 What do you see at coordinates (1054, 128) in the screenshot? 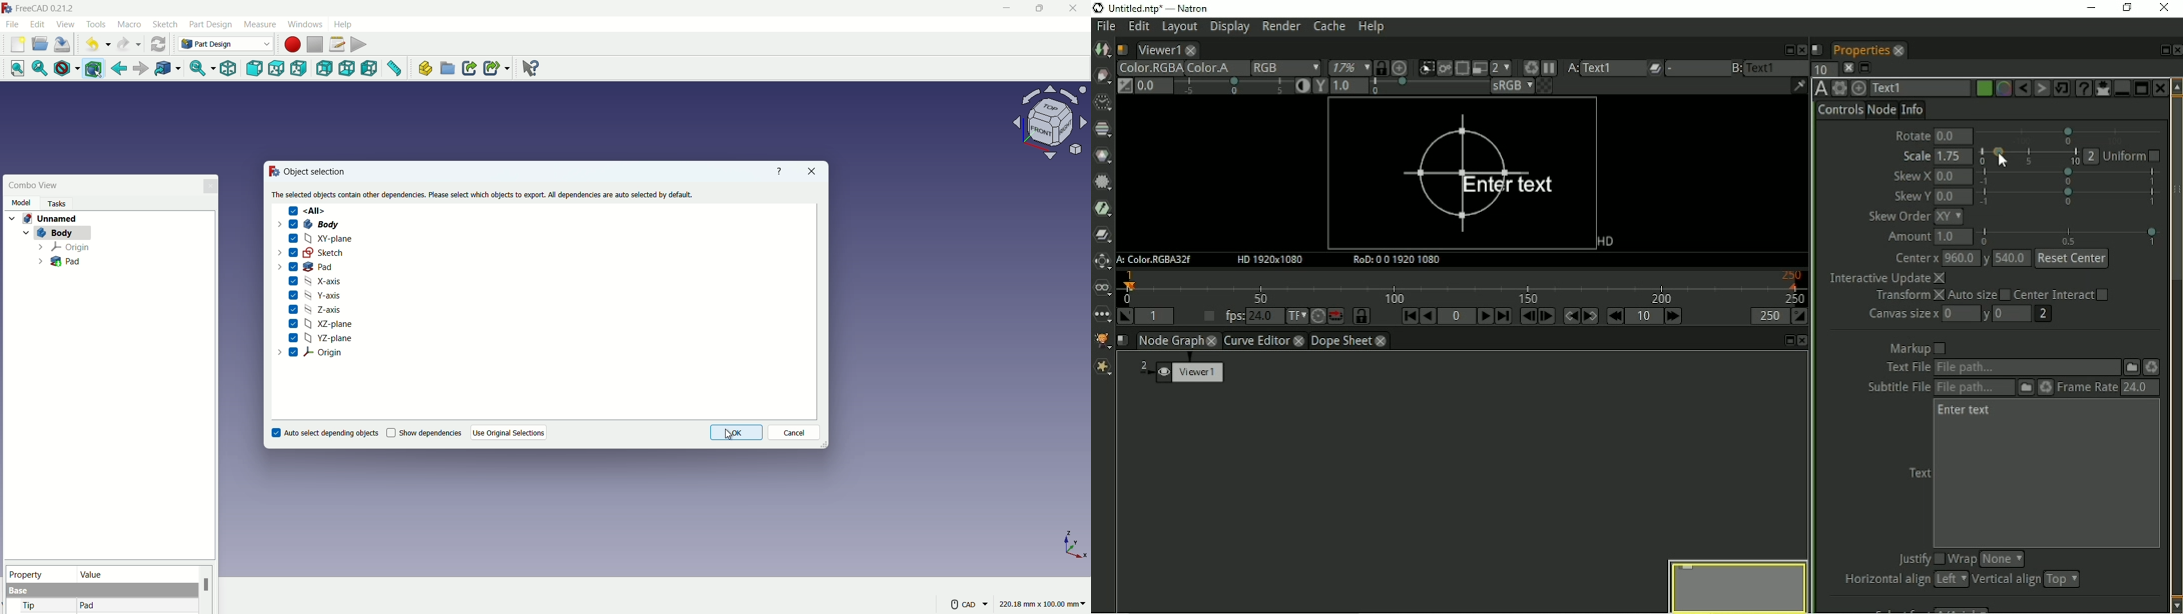
I see `preset viewpoint` at bounding box center [1054, 128].